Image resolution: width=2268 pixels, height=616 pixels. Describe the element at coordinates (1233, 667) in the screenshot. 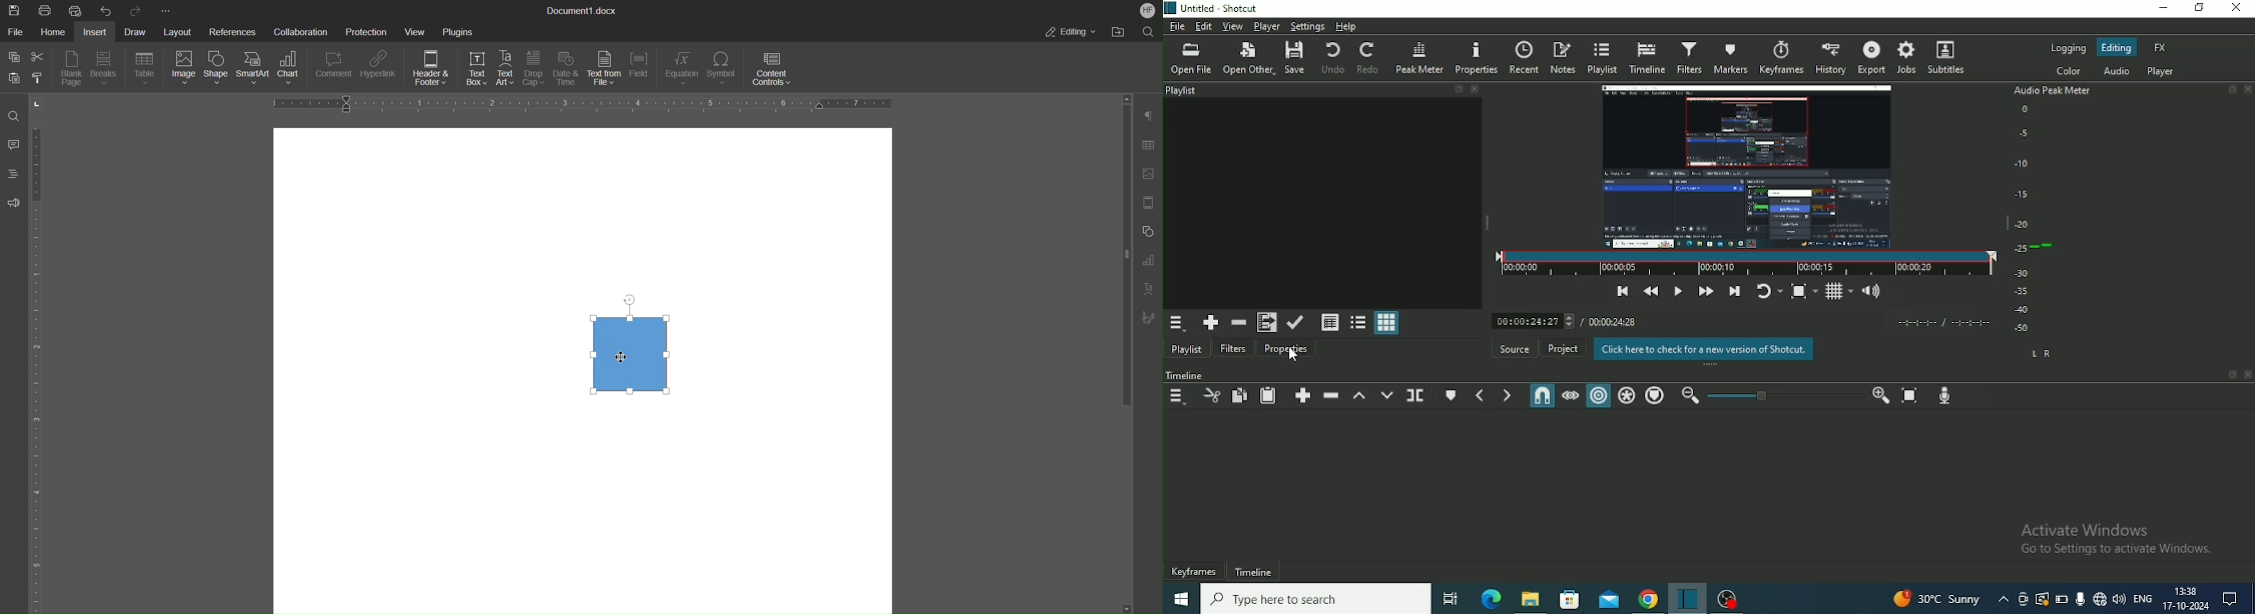

I see `Cut` at that location.